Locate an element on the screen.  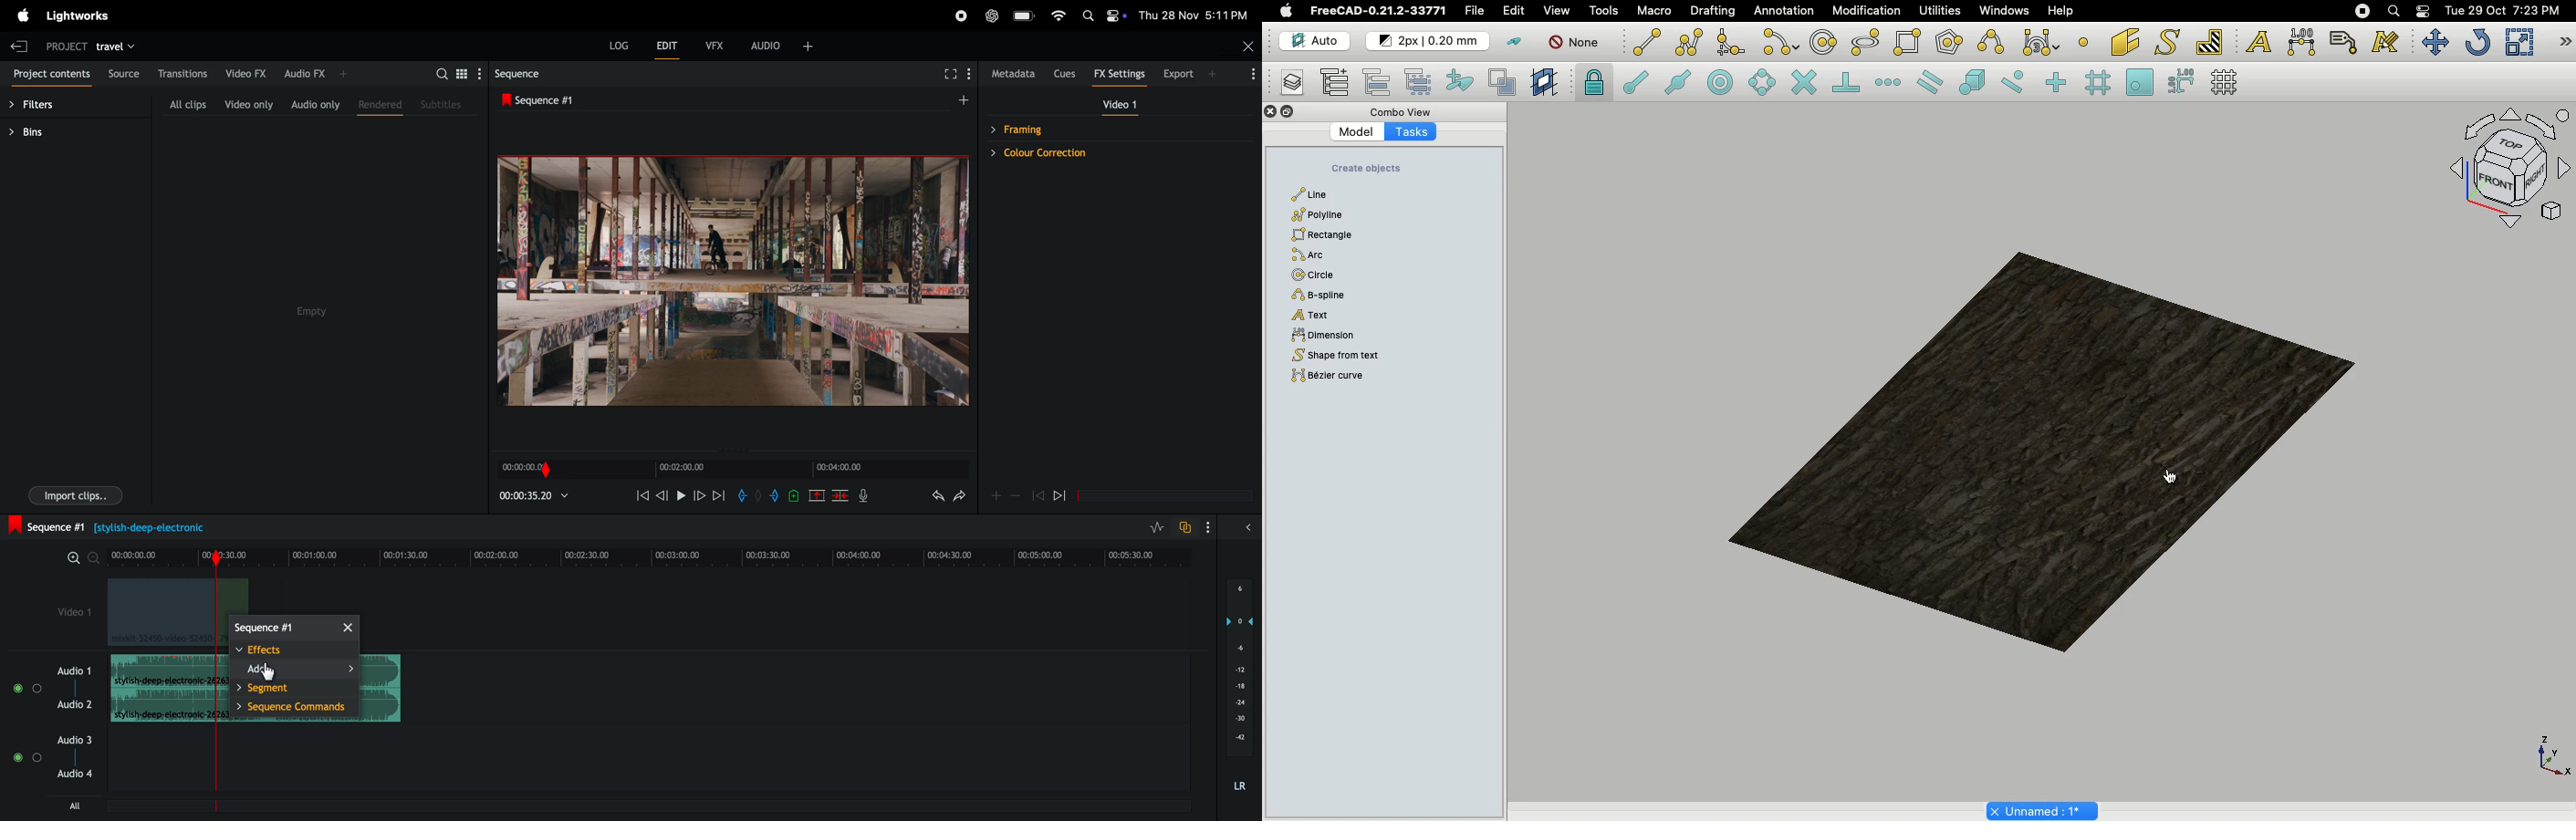
pause and play is located at coordinates (681, 494).